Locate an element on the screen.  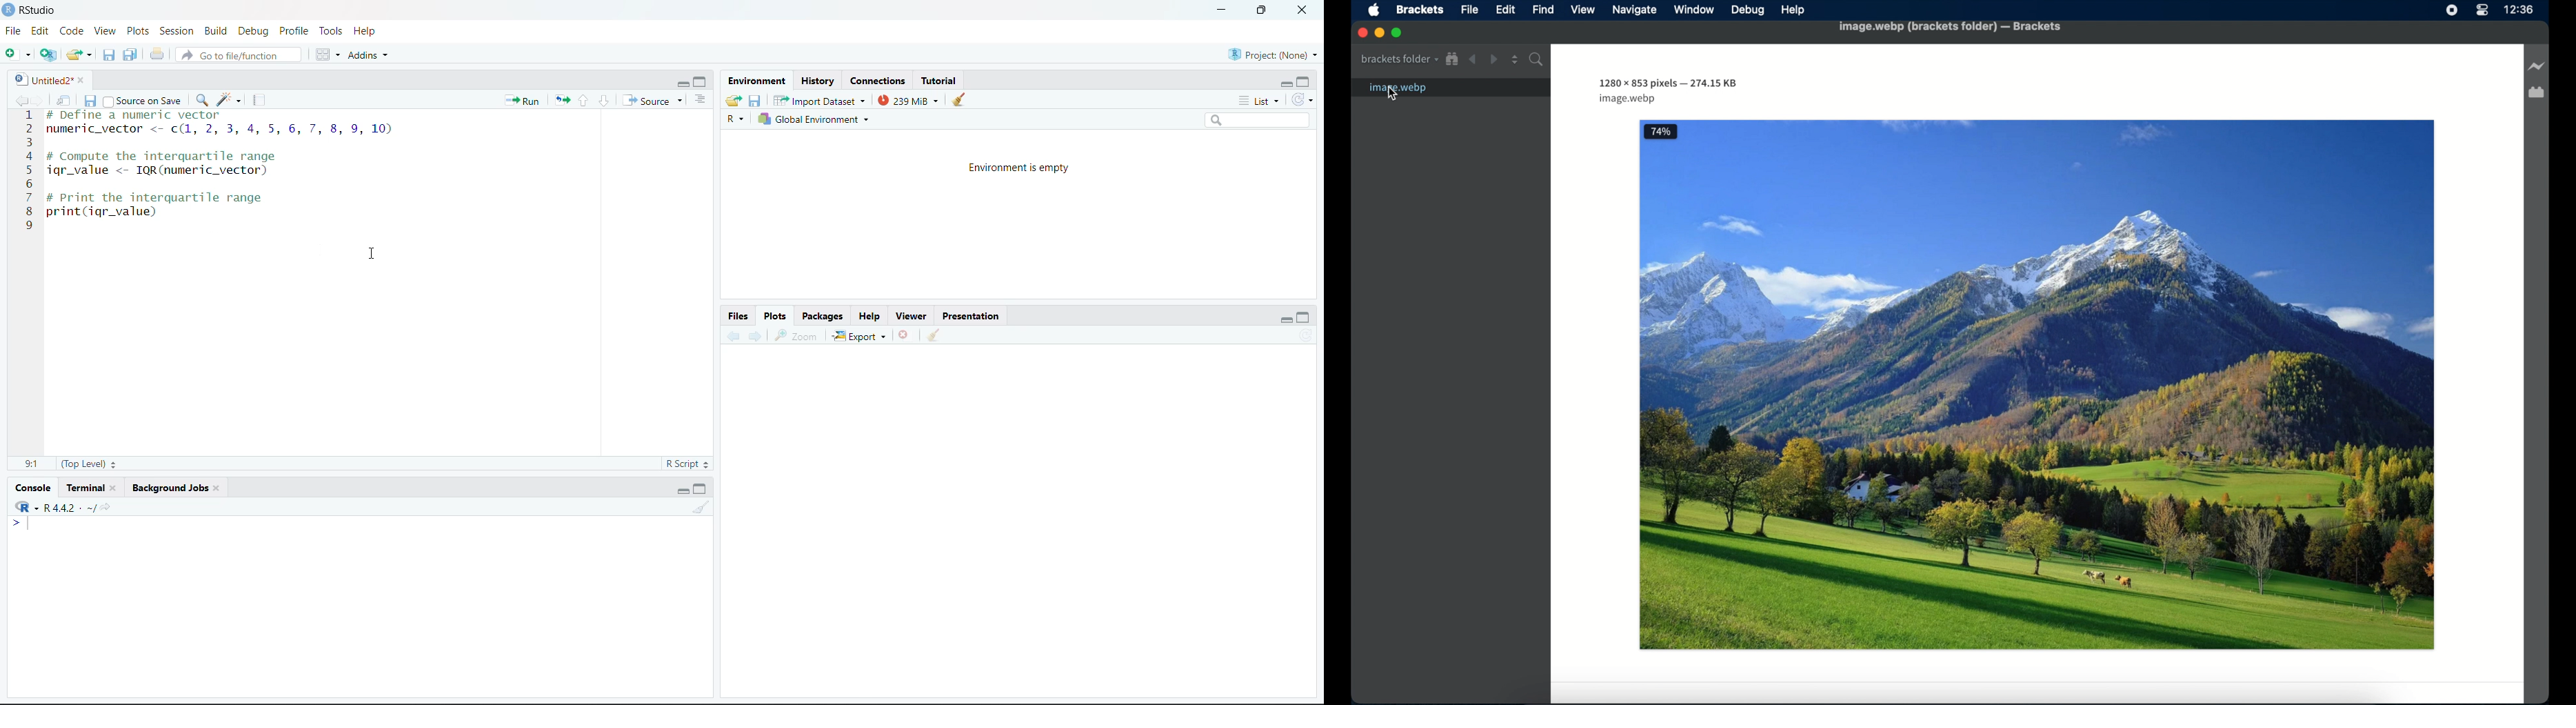
close icon is located at coordinates (1361, 33).